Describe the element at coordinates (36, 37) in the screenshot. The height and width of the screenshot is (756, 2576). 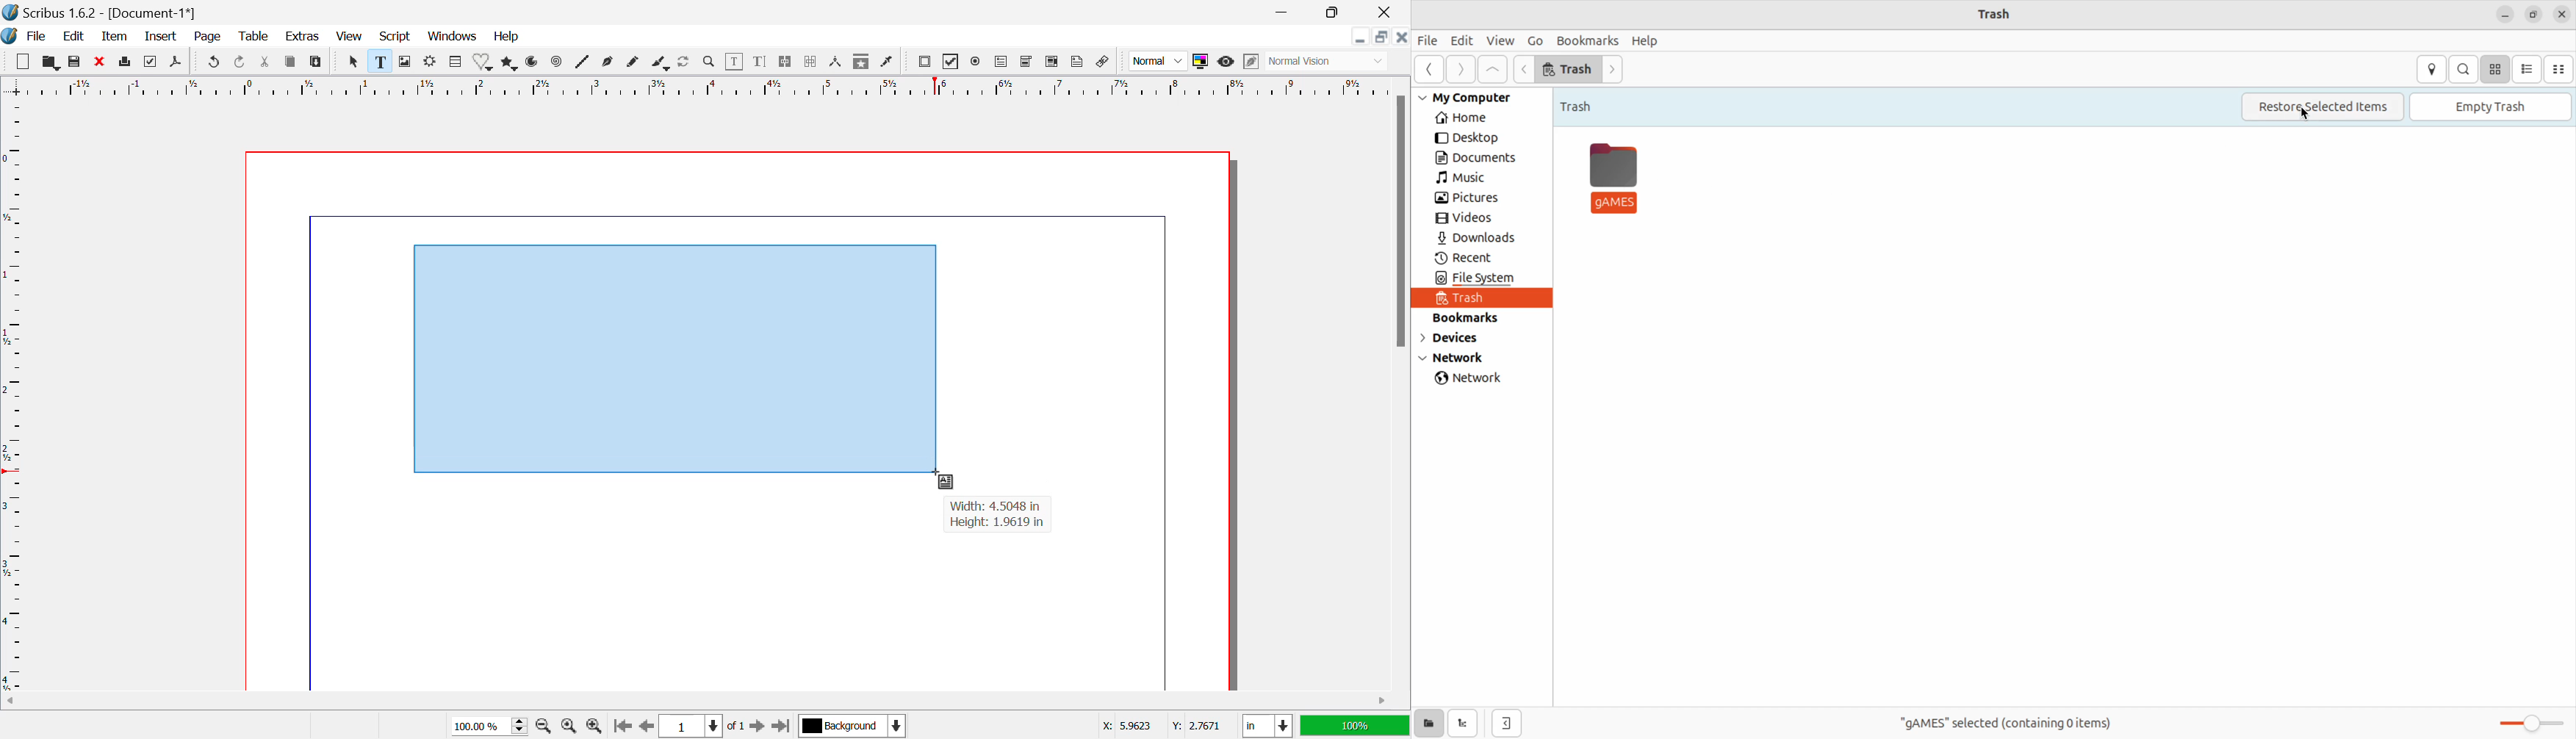
I see `File` at that location.